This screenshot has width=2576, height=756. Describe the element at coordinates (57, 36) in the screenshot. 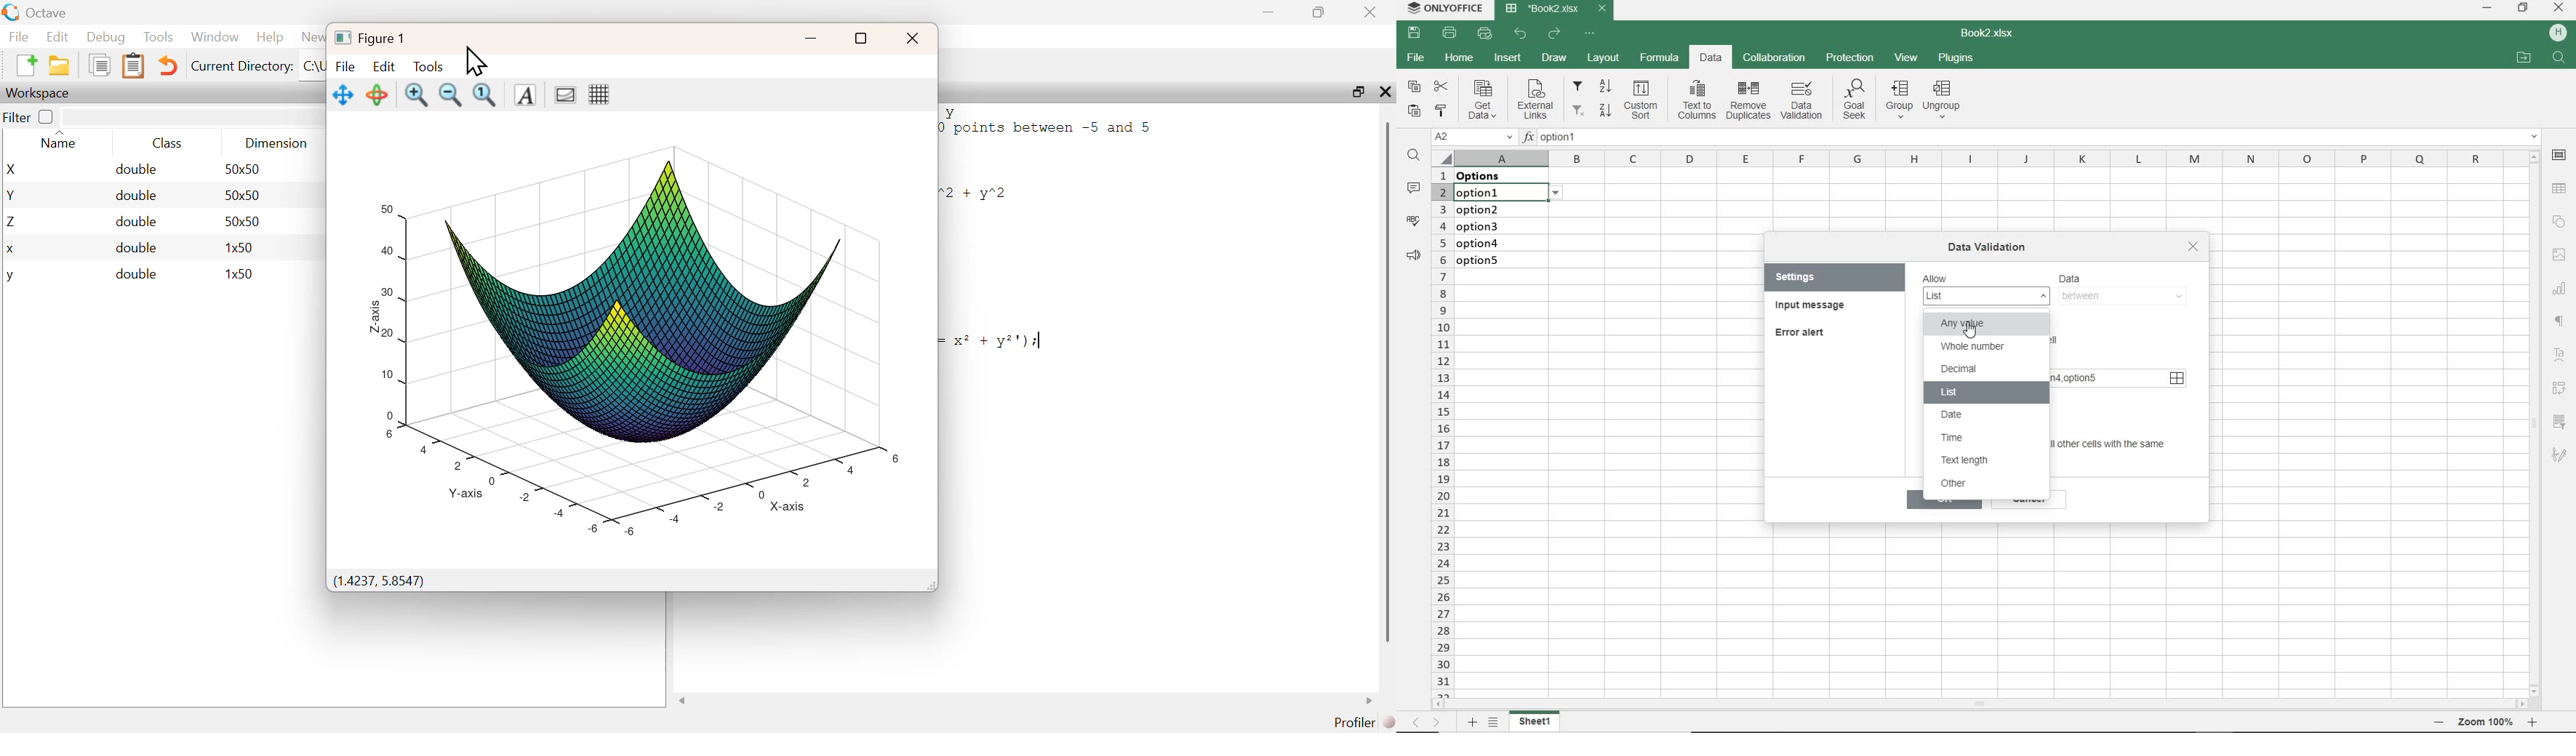

I see `Edit` at that location.